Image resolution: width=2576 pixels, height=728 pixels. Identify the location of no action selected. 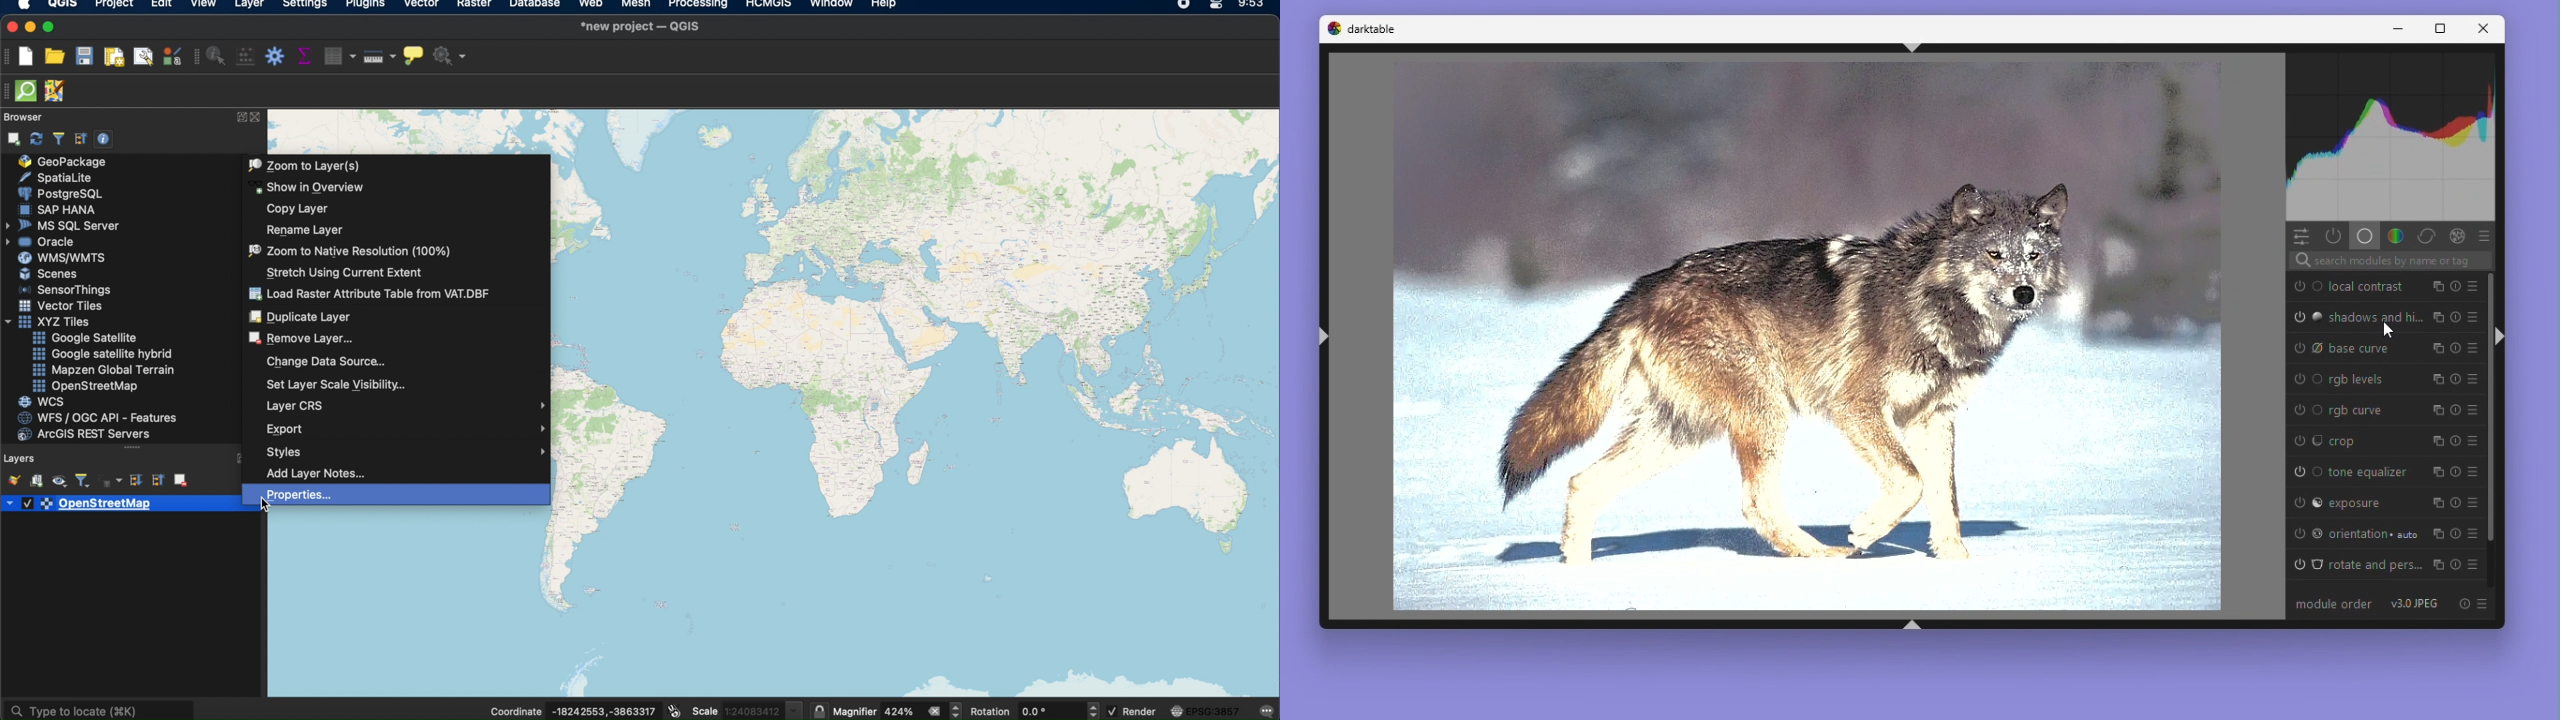
(450, 56).